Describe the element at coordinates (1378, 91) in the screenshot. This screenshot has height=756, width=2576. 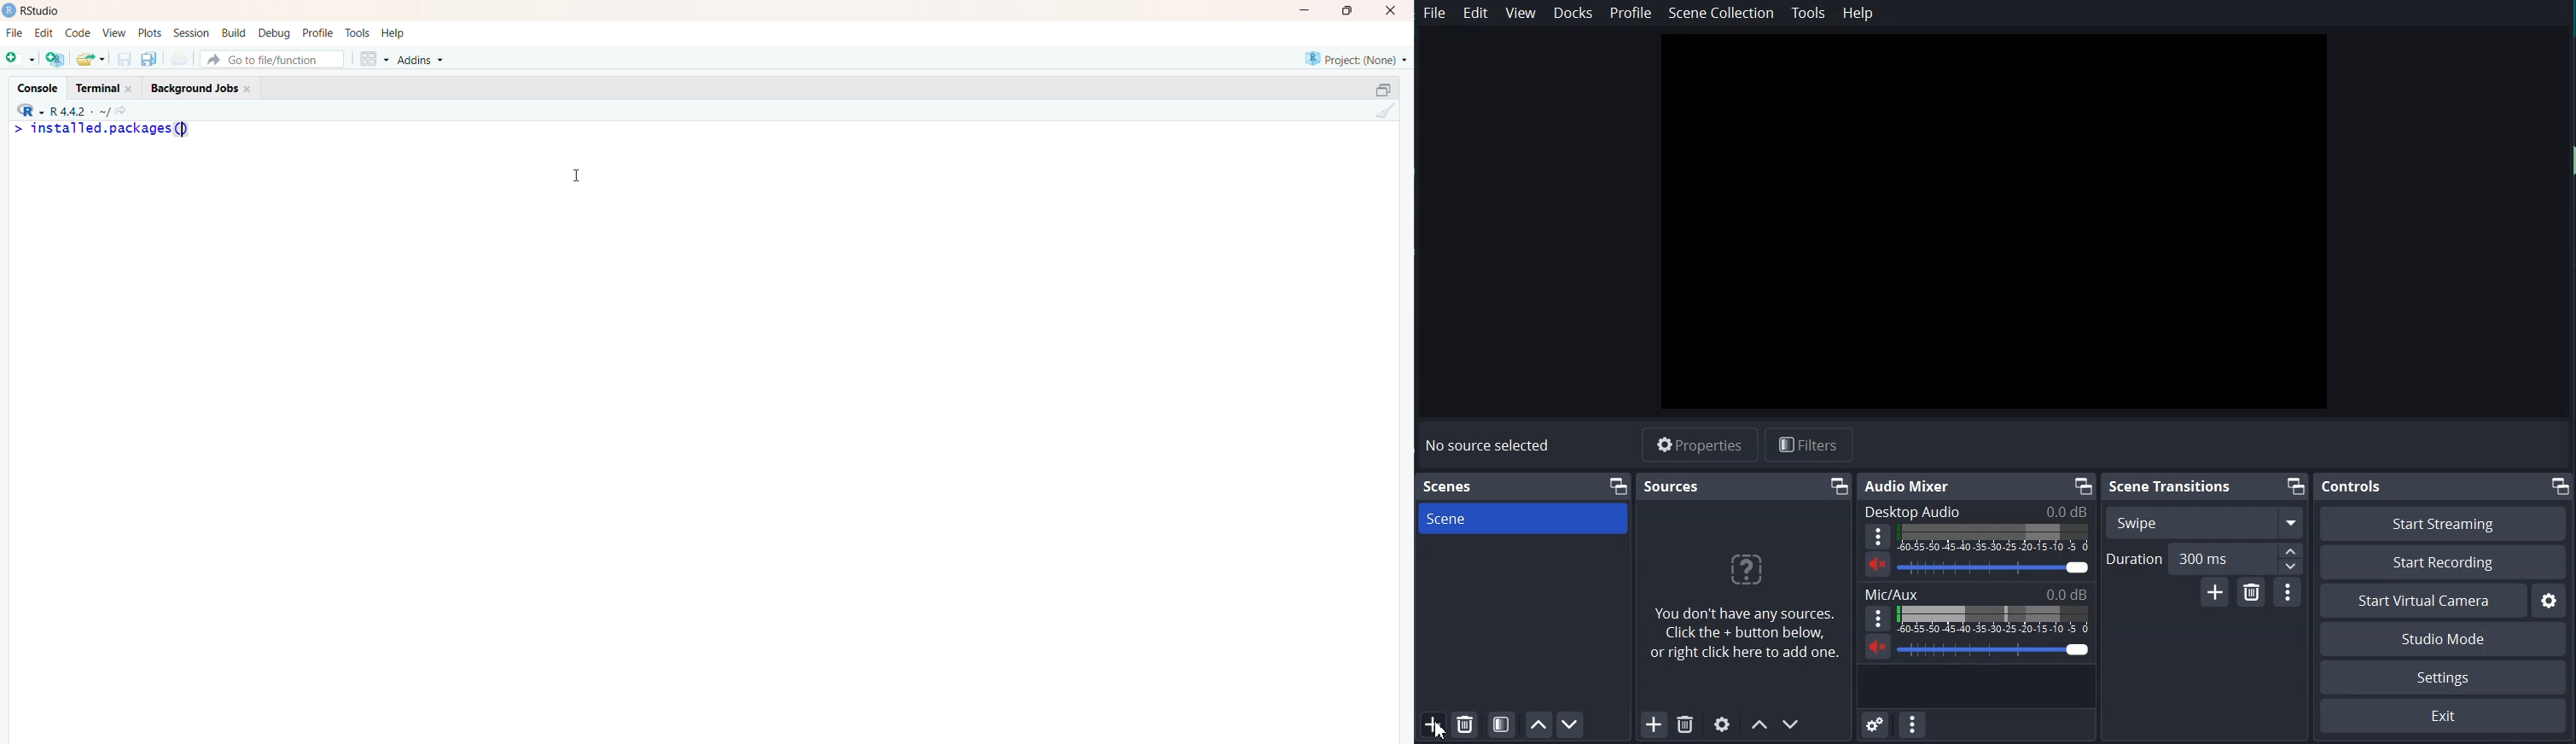
I see `collapse` at that location.